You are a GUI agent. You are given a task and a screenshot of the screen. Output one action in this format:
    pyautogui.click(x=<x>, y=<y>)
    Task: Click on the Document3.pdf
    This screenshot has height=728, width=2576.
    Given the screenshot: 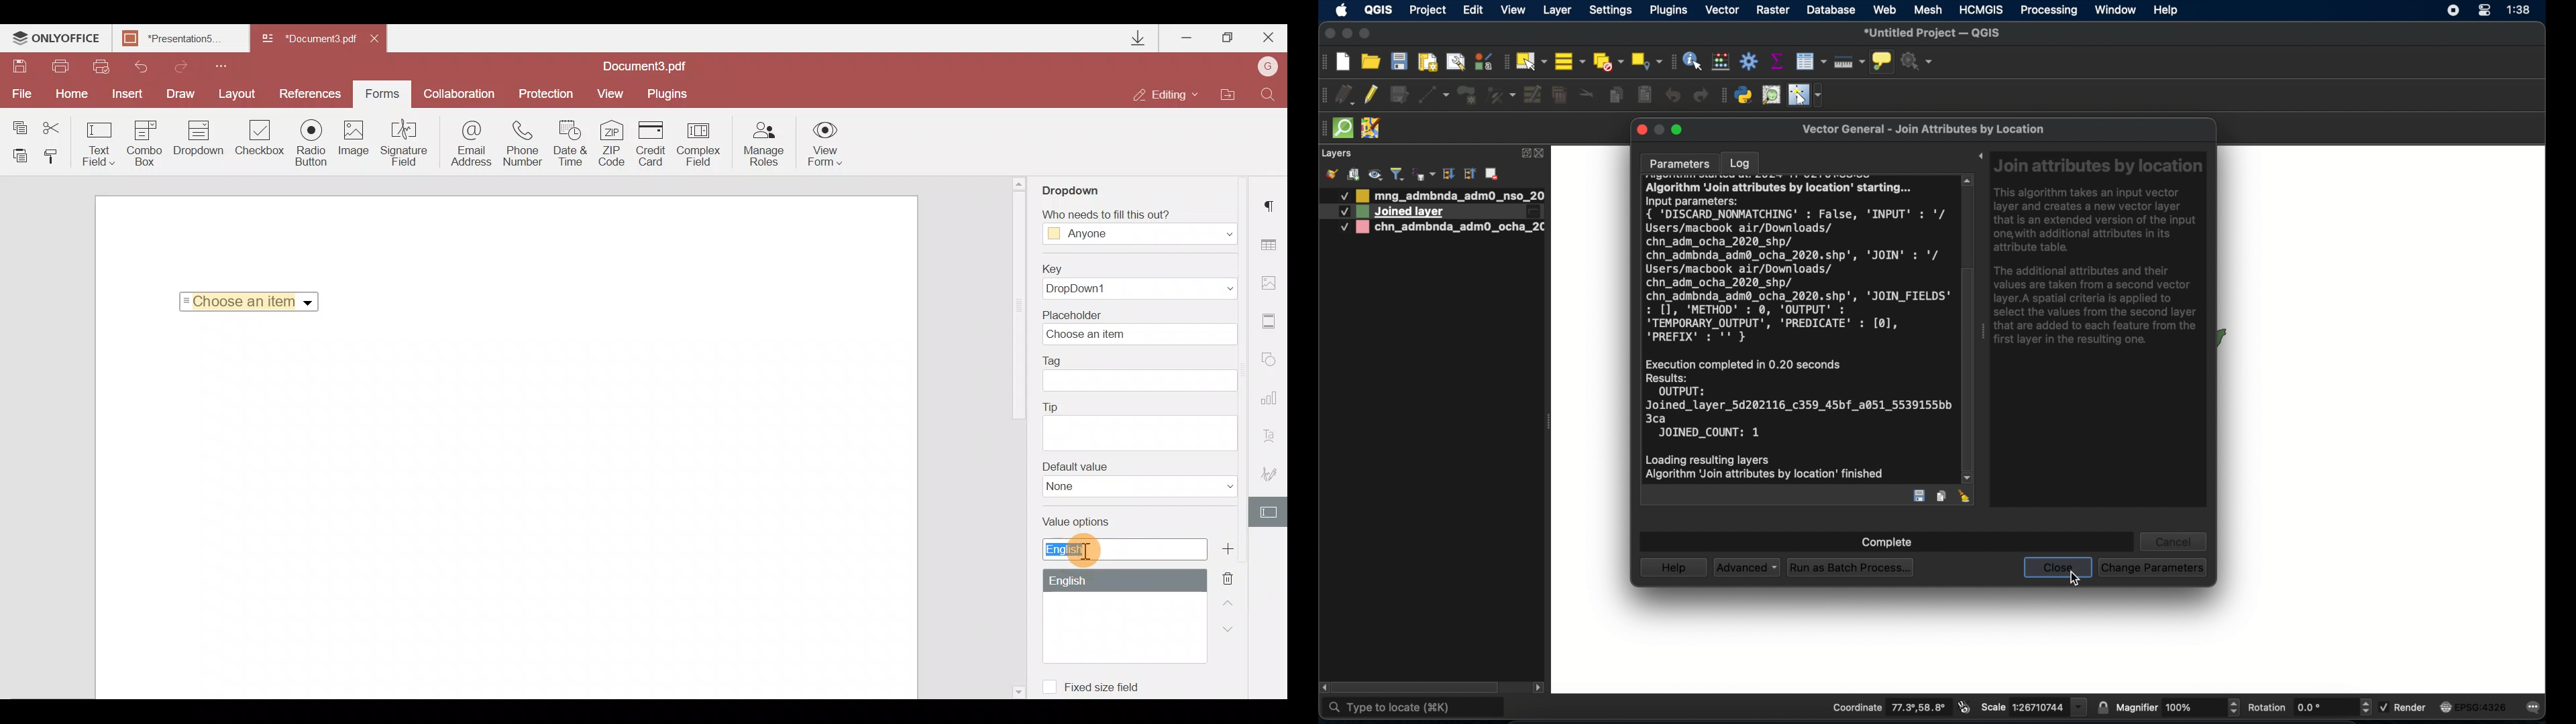 What is the action you would take?
    pyautogui.click(x=309, y=40)
    